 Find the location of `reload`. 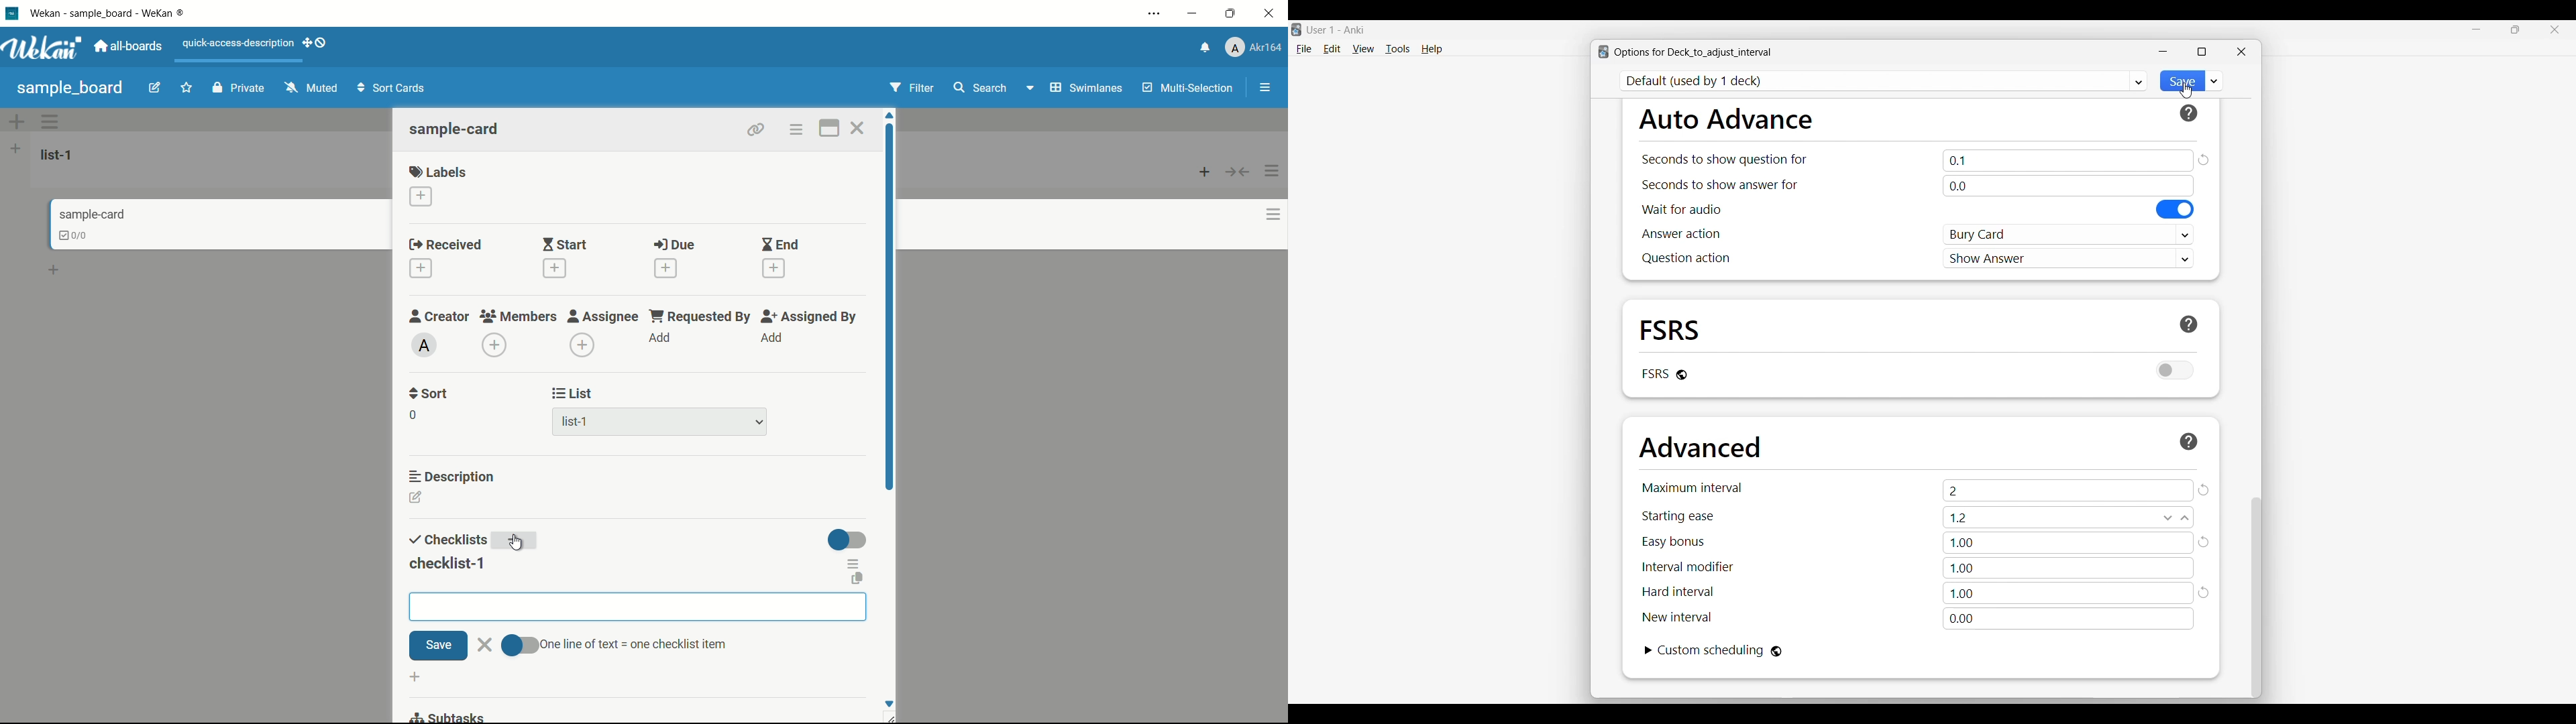

reload is located at coordinates (2205, 594).